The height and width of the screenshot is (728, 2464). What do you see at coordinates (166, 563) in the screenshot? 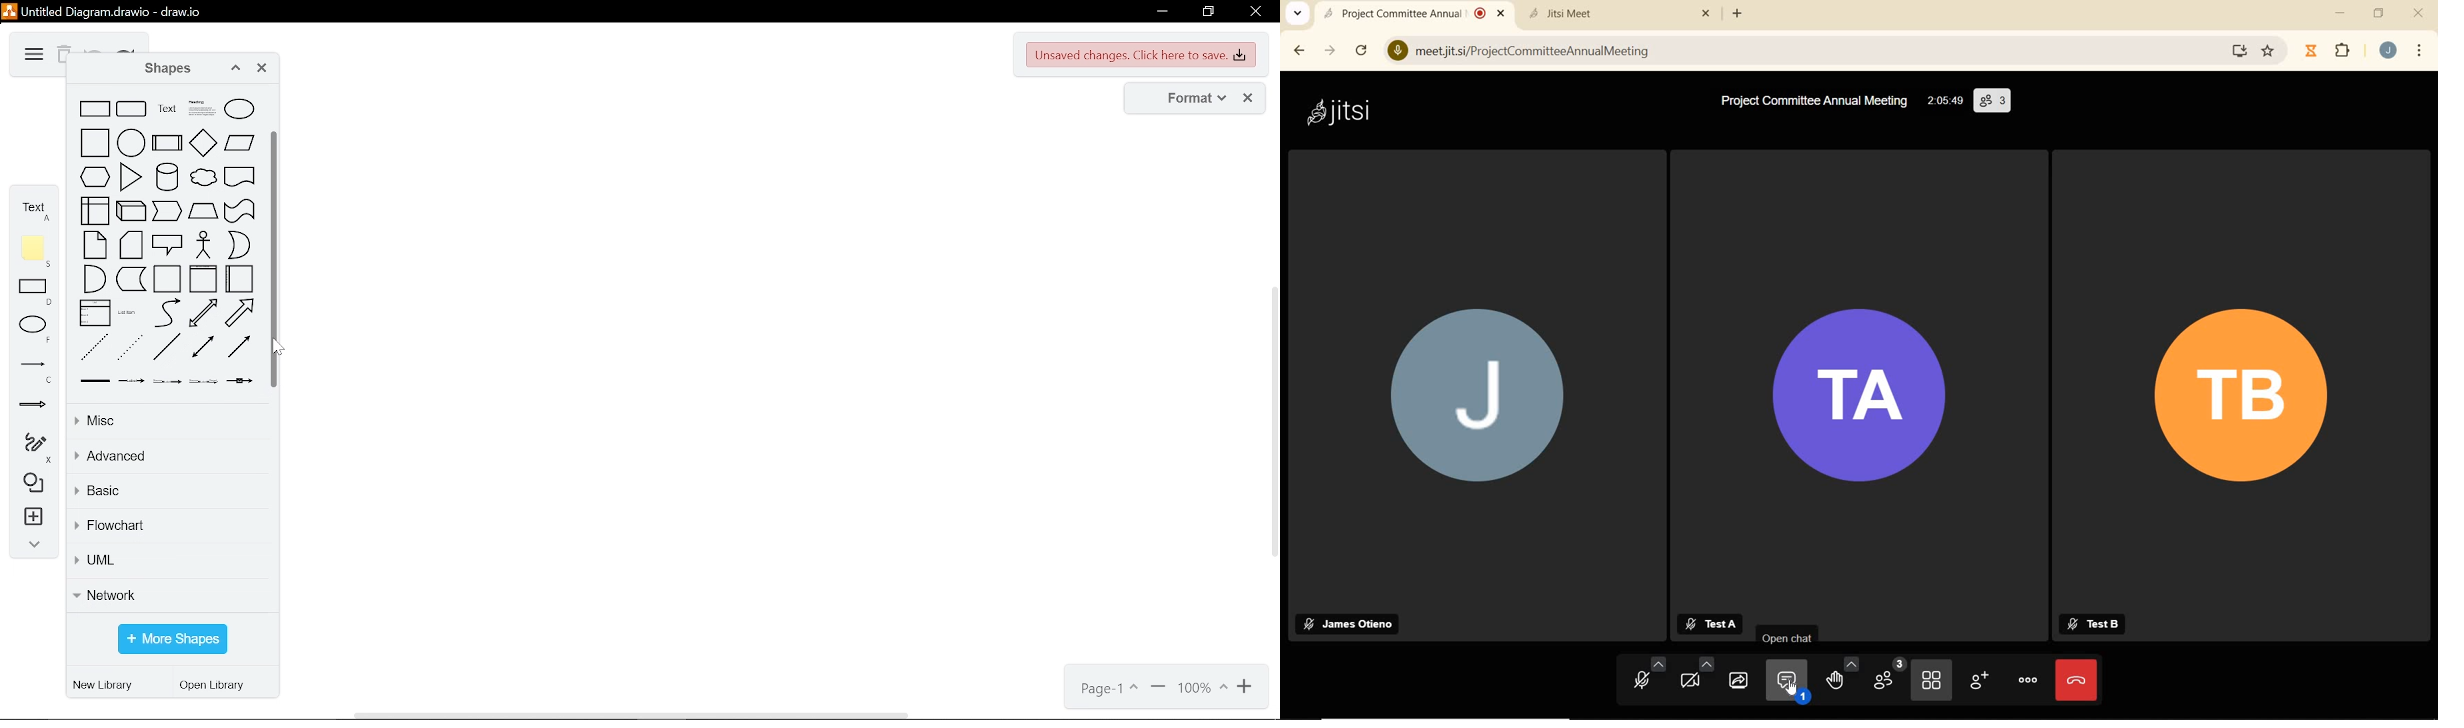
I see `UML` at bounding box center [166, 563].